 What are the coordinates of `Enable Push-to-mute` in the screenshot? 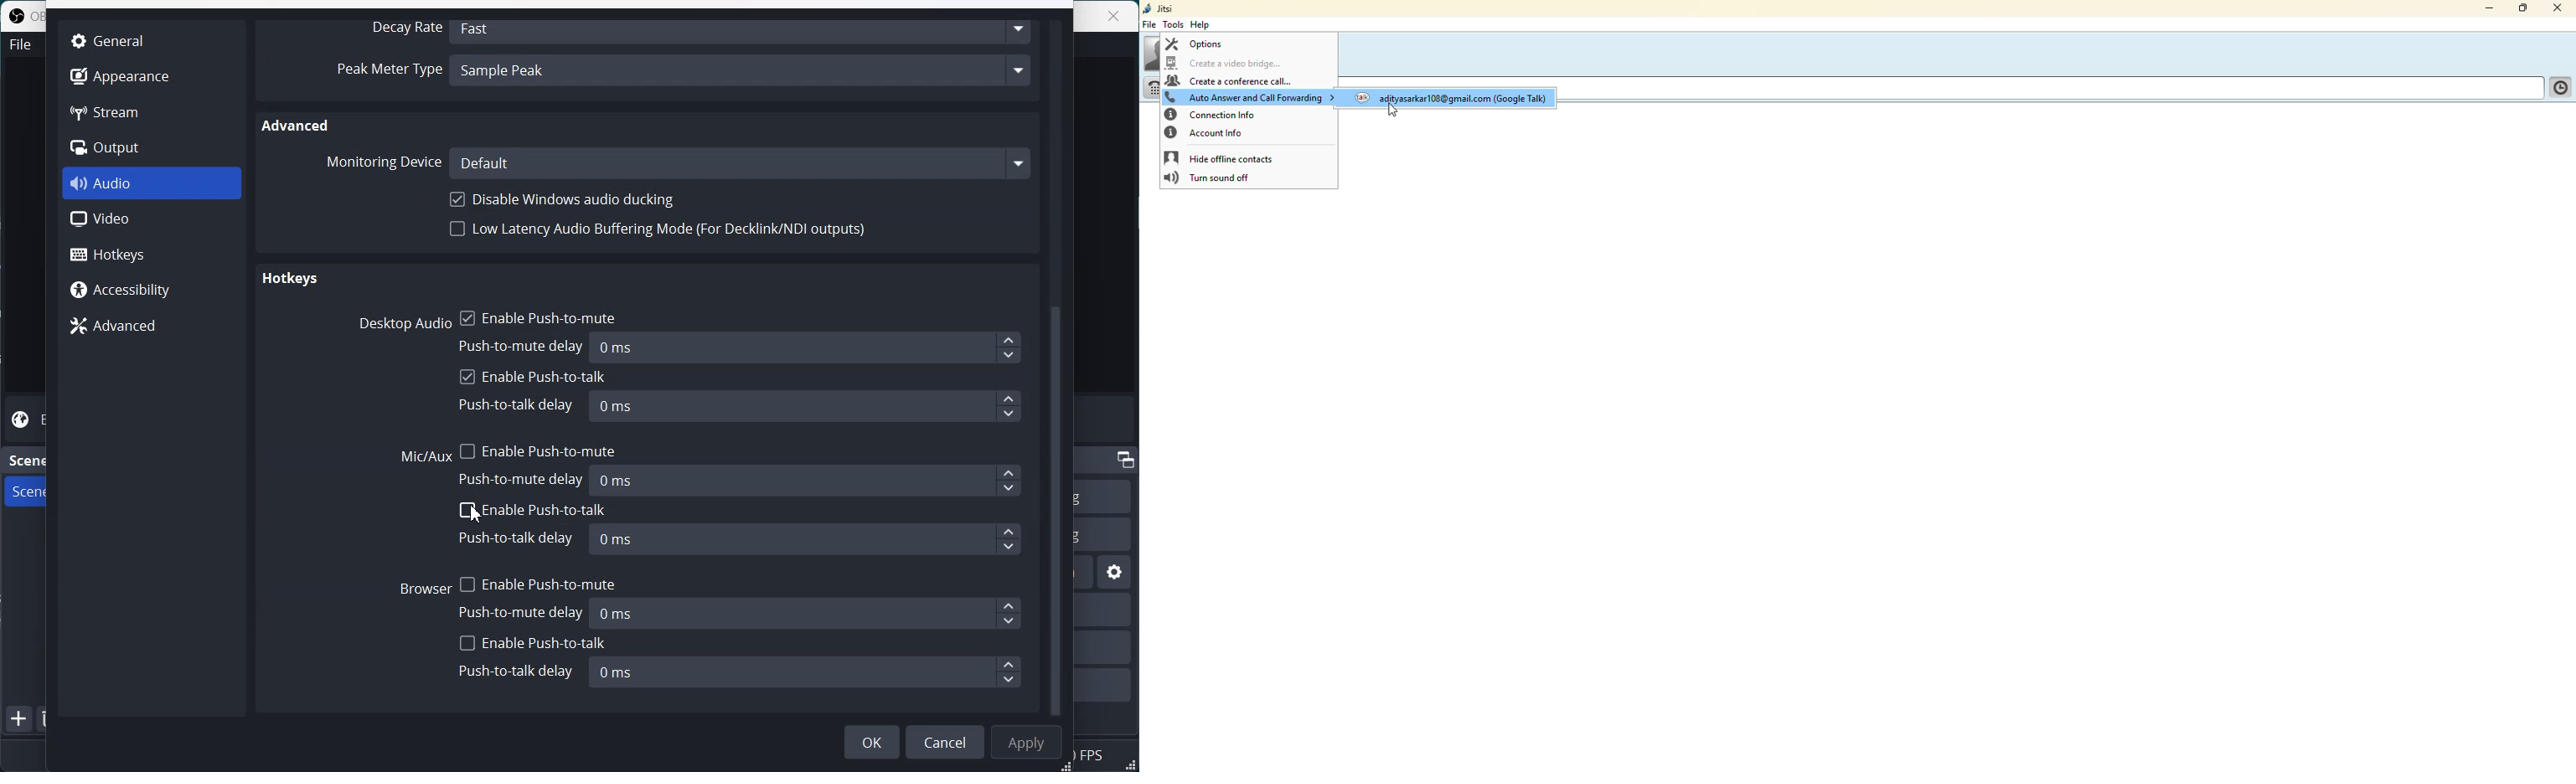 It's located at (539, 316).